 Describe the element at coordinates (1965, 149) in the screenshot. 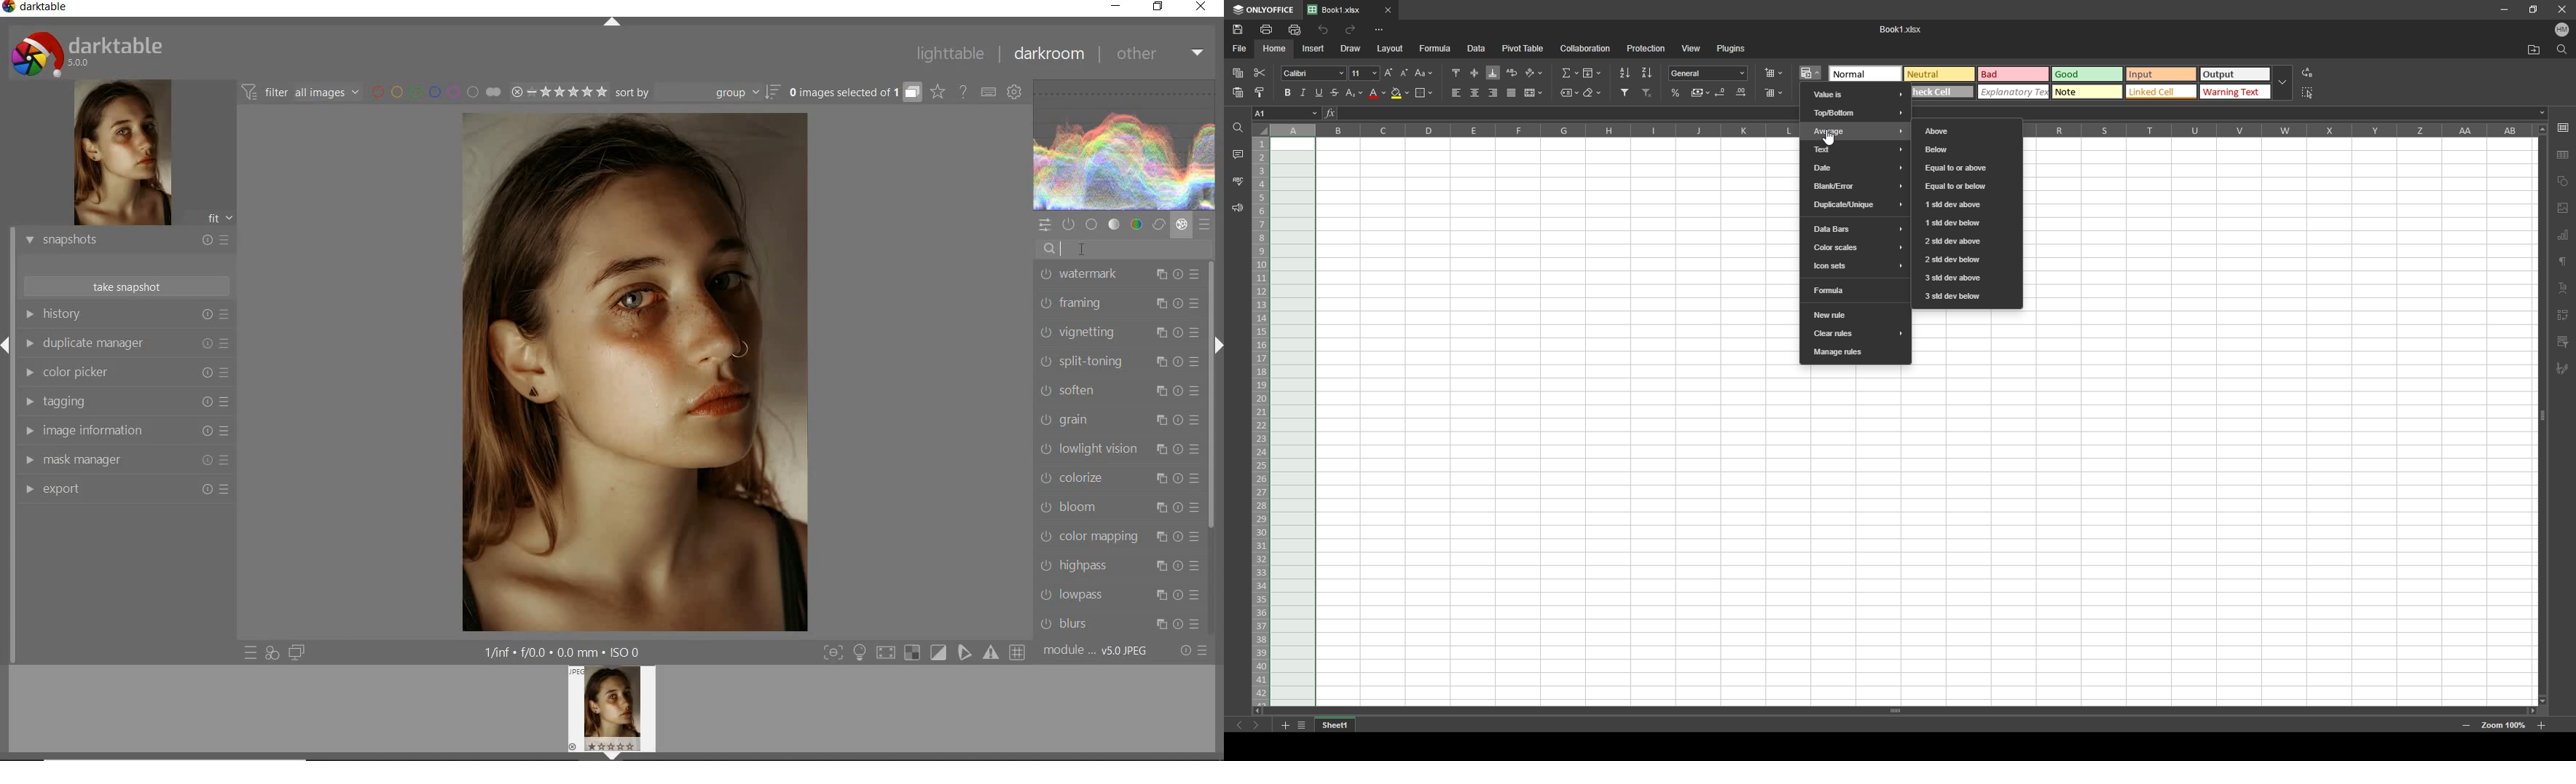

I see `below` at that location.